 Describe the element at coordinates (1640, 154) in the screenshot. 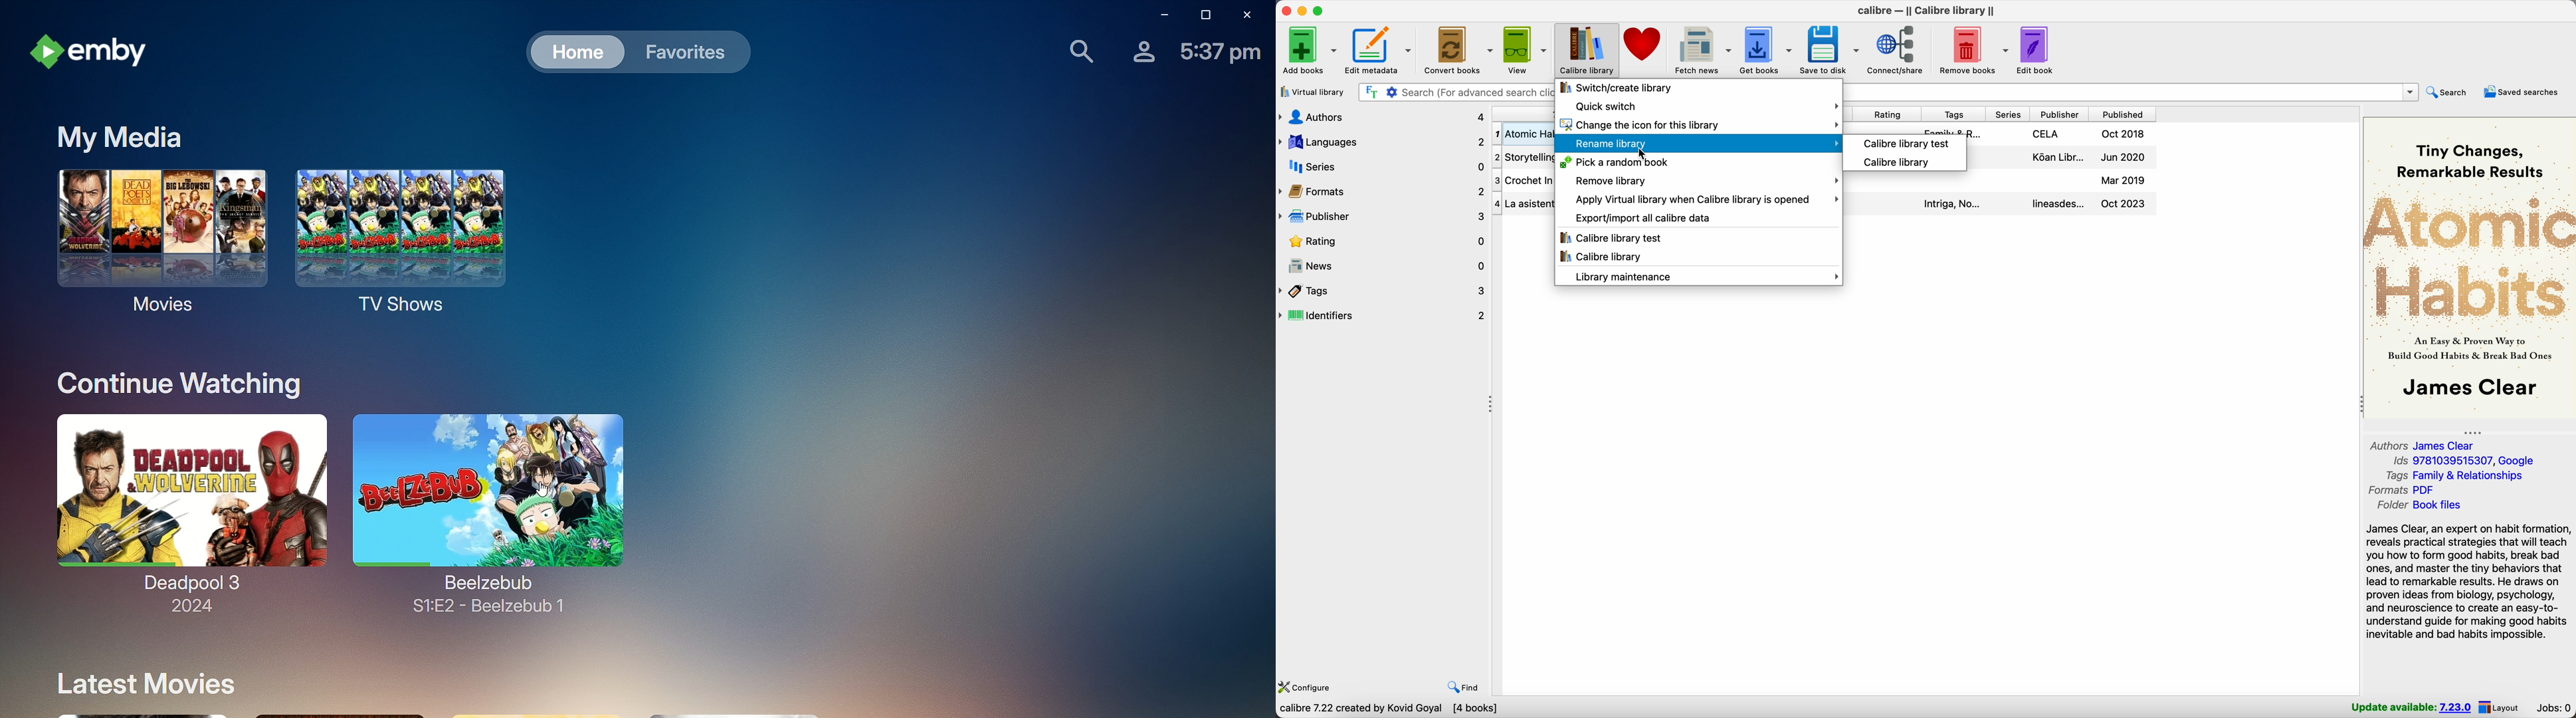

I see `cursor` at that location.